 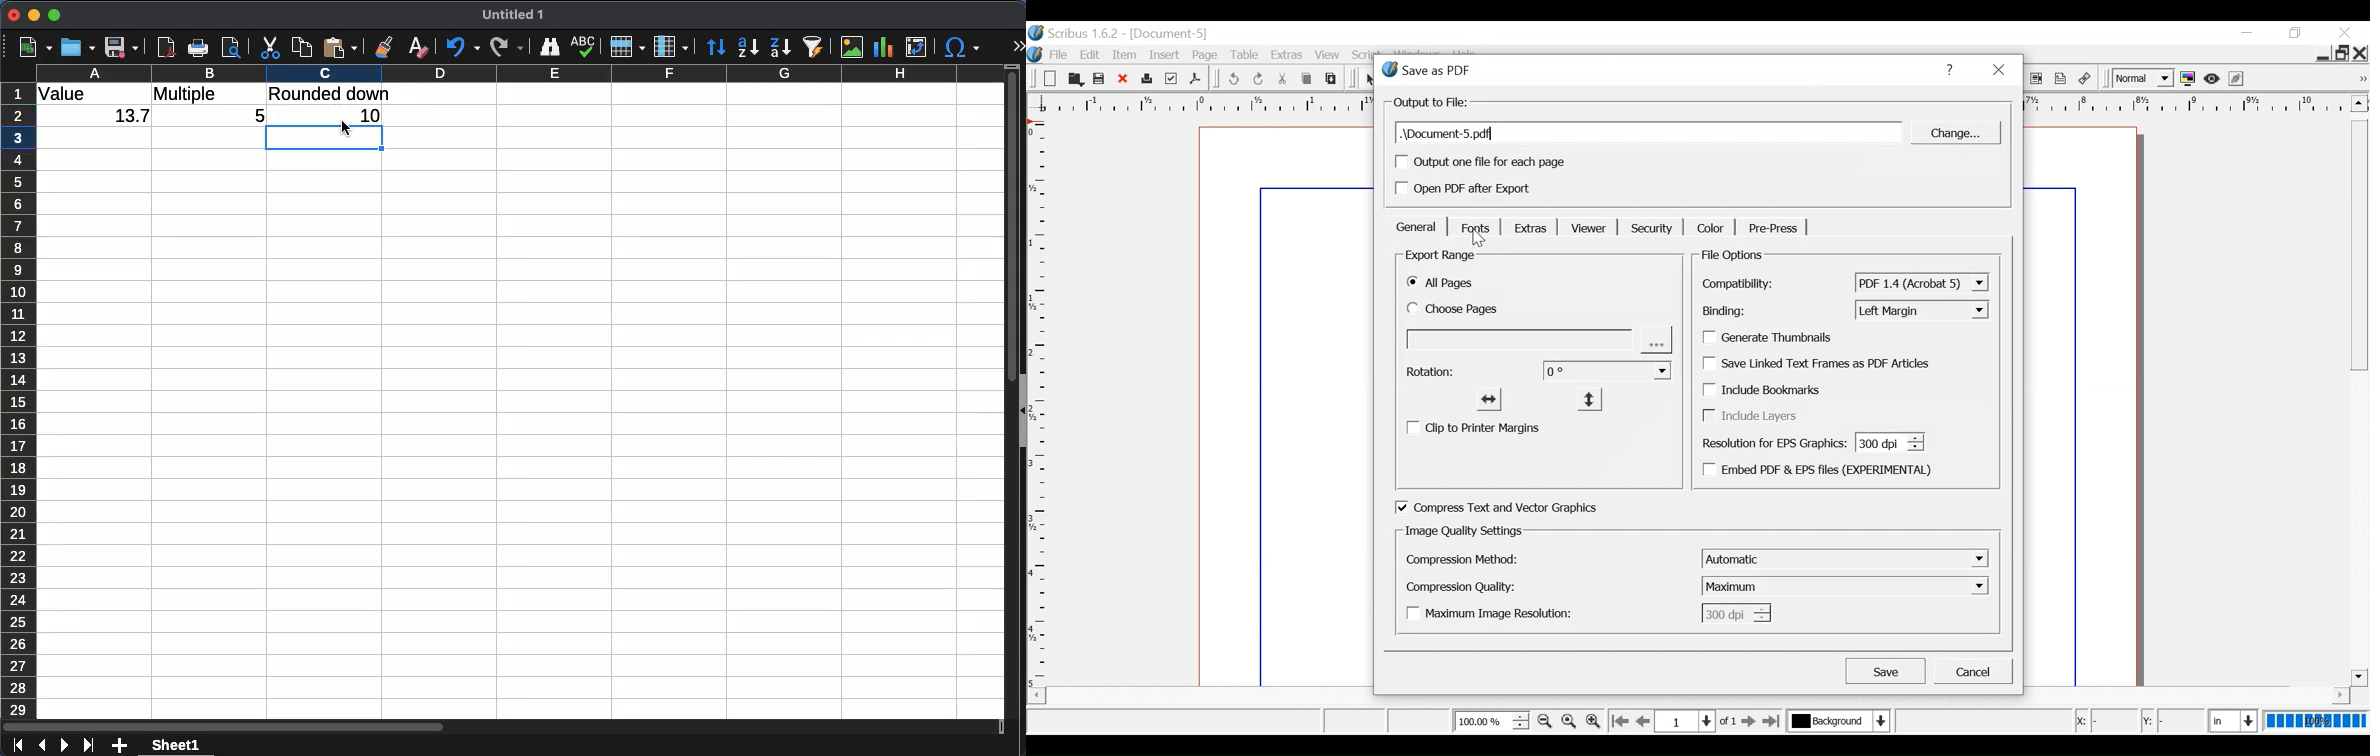 What do you see at coordinates (1283, 79) in the screenshot?
I see `Cut` at bounding box center [1283, 79].